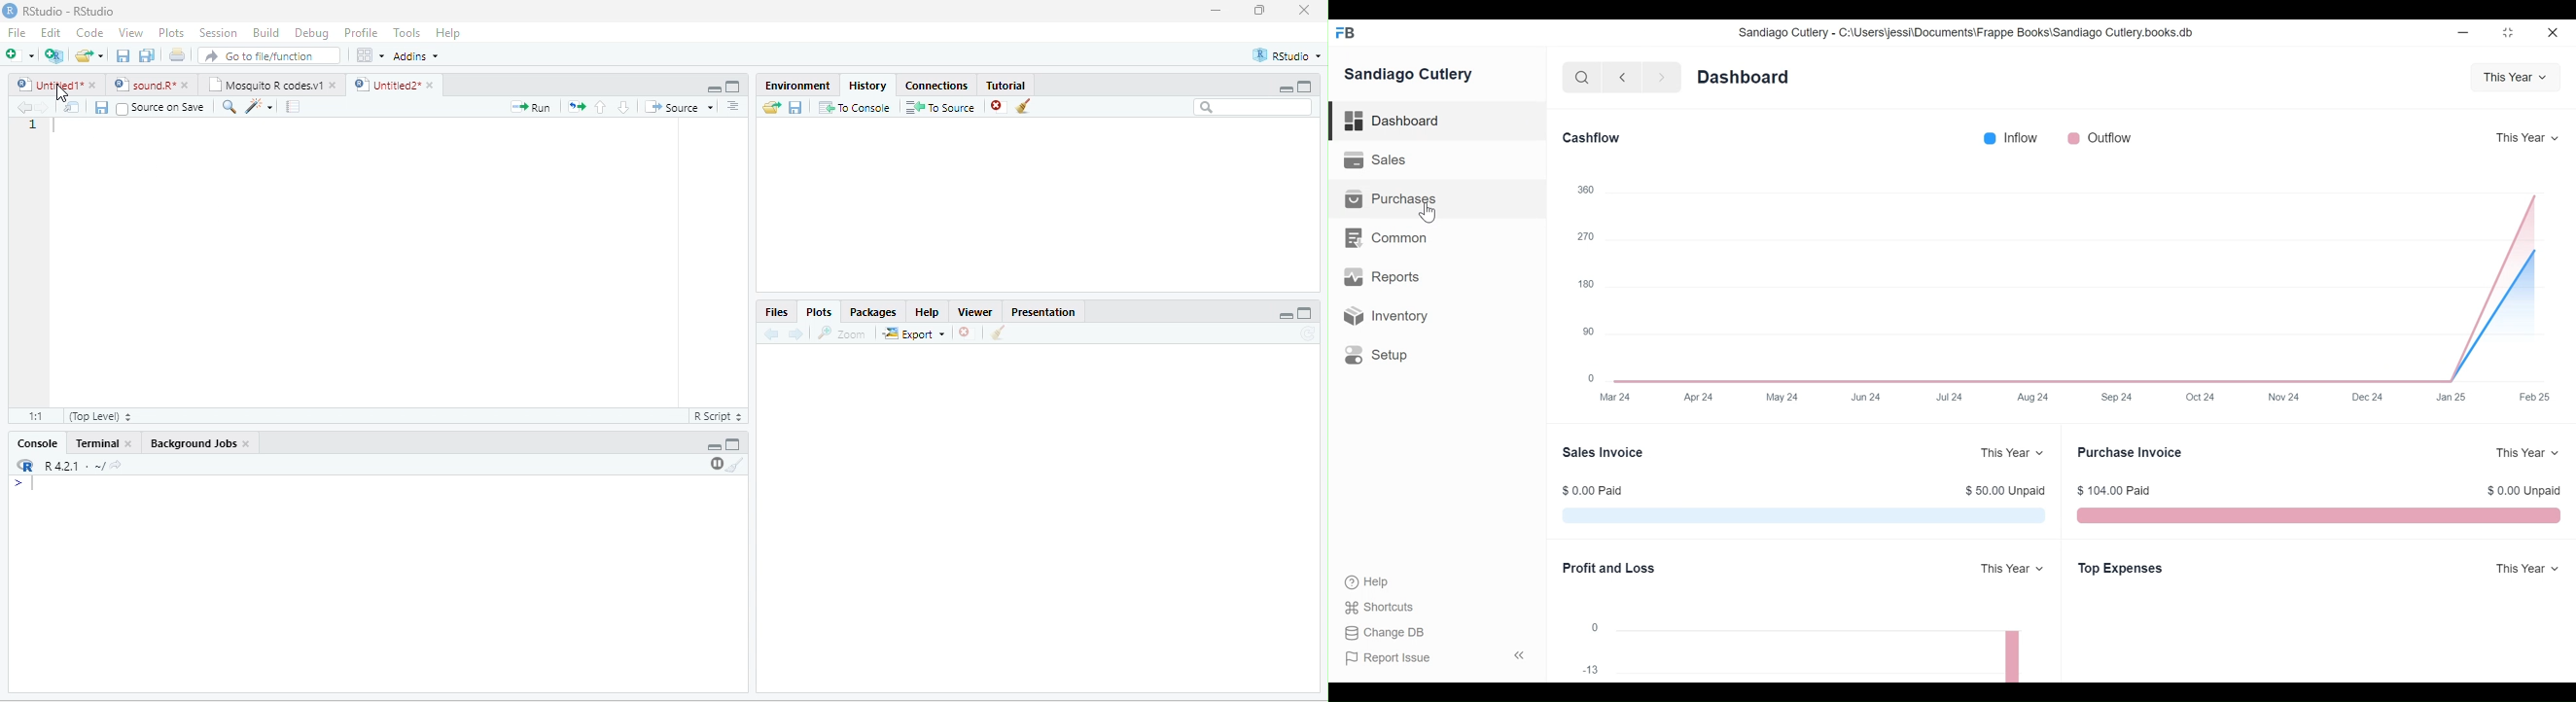 The height and width of the screenshot is (728, 2576). Describe the element at coordinates (1867, 396) in the screenshot. I see `Jun 24` at that location.